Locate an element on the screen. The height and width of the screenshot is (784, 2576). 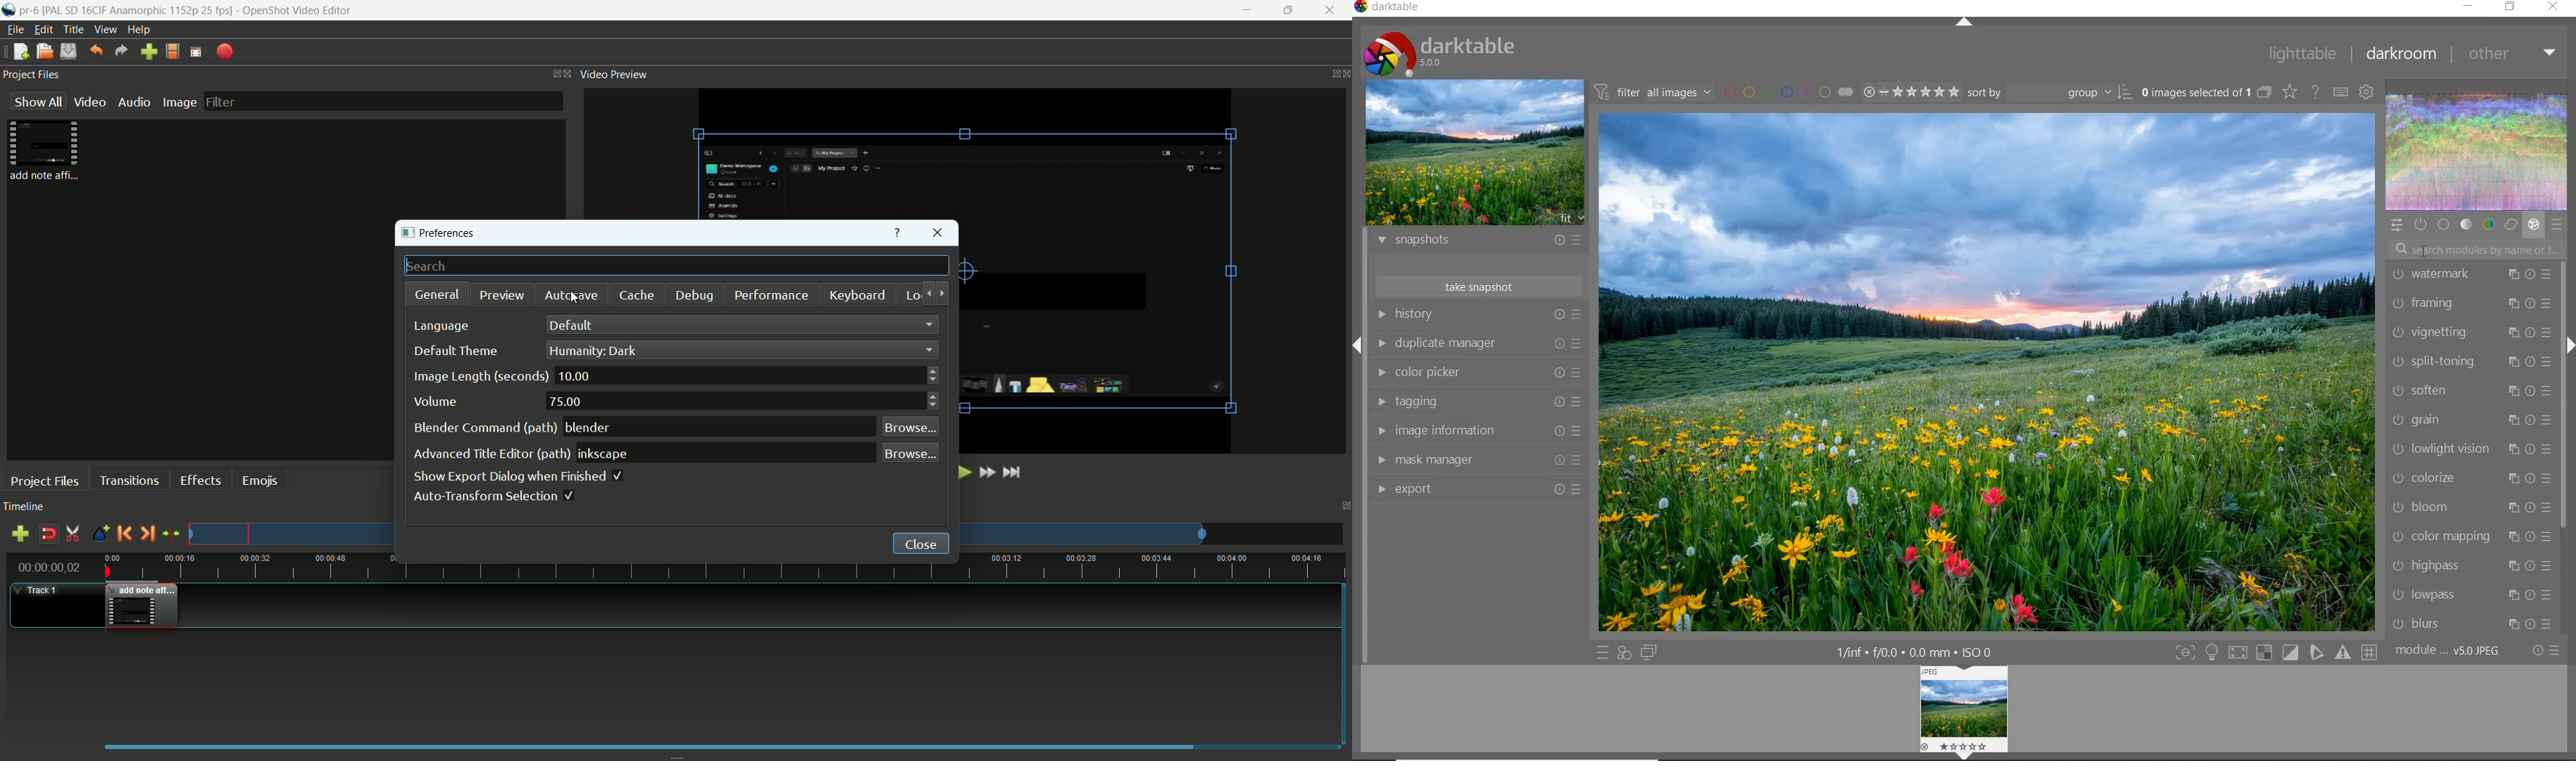
autosave is located at coordinates (572, 295).